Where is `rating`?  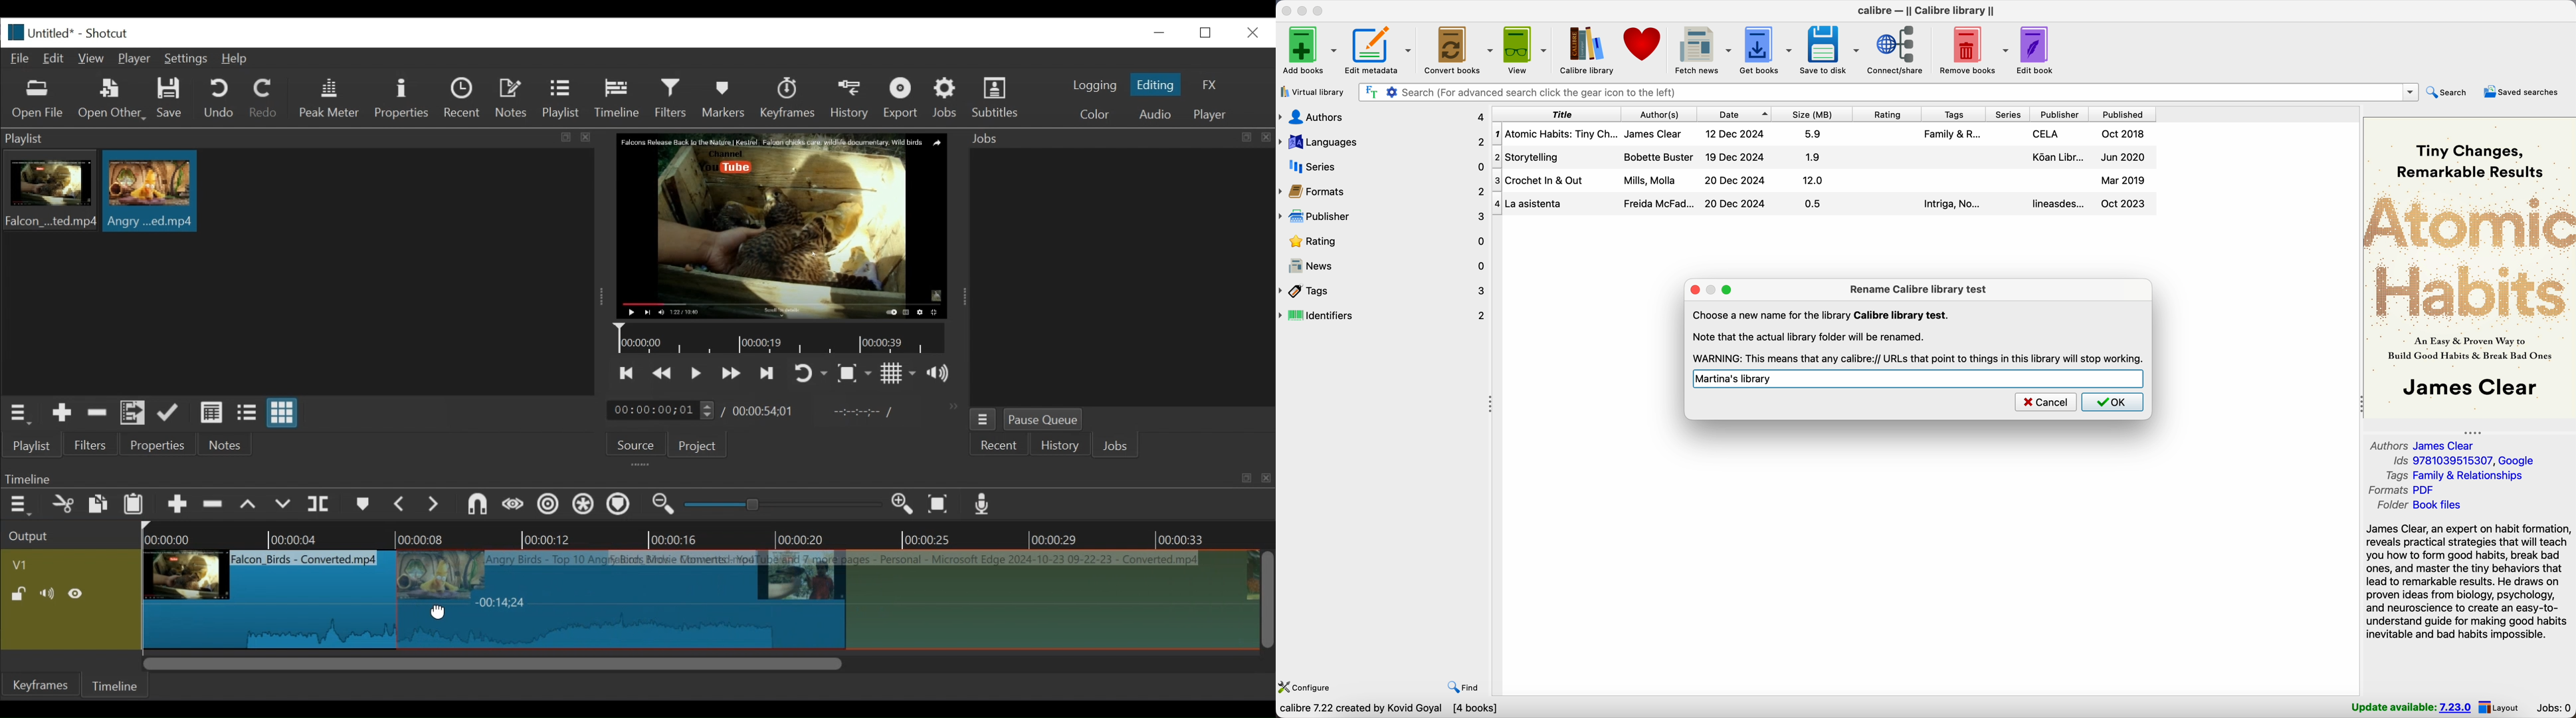
rating is located at coordinates (1887, 113).